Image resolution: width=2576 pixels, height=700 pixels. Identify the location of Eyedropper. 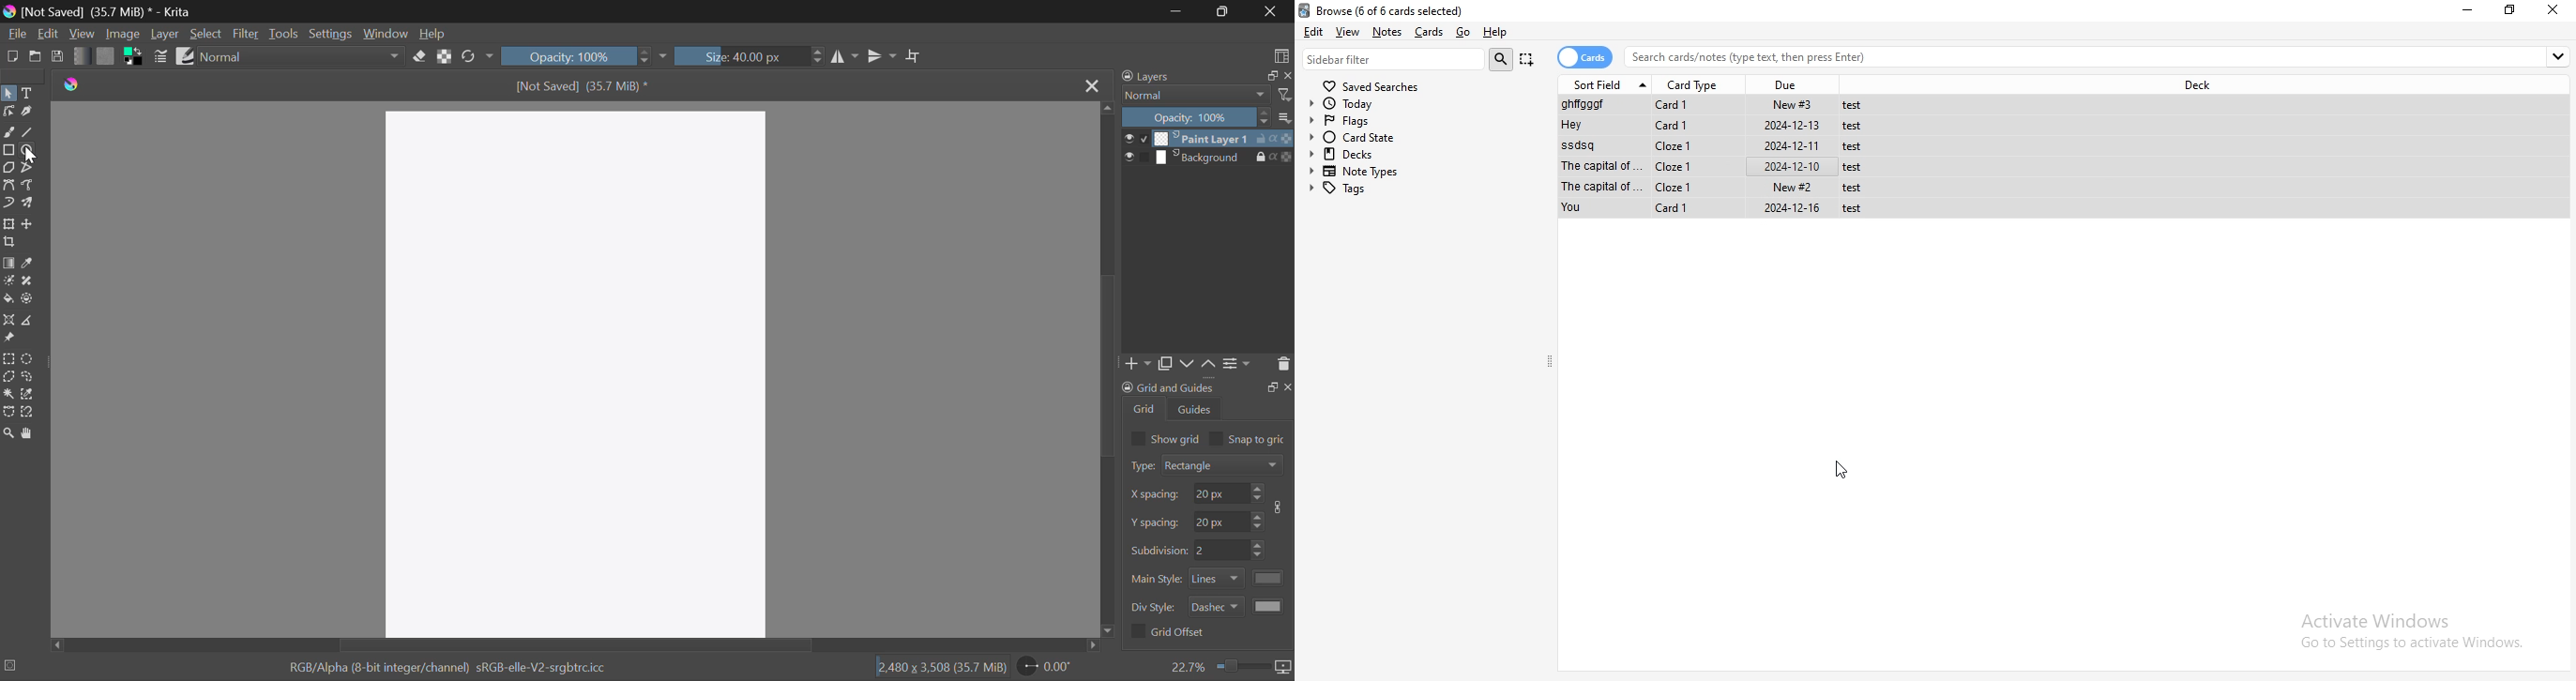
(30, 262).